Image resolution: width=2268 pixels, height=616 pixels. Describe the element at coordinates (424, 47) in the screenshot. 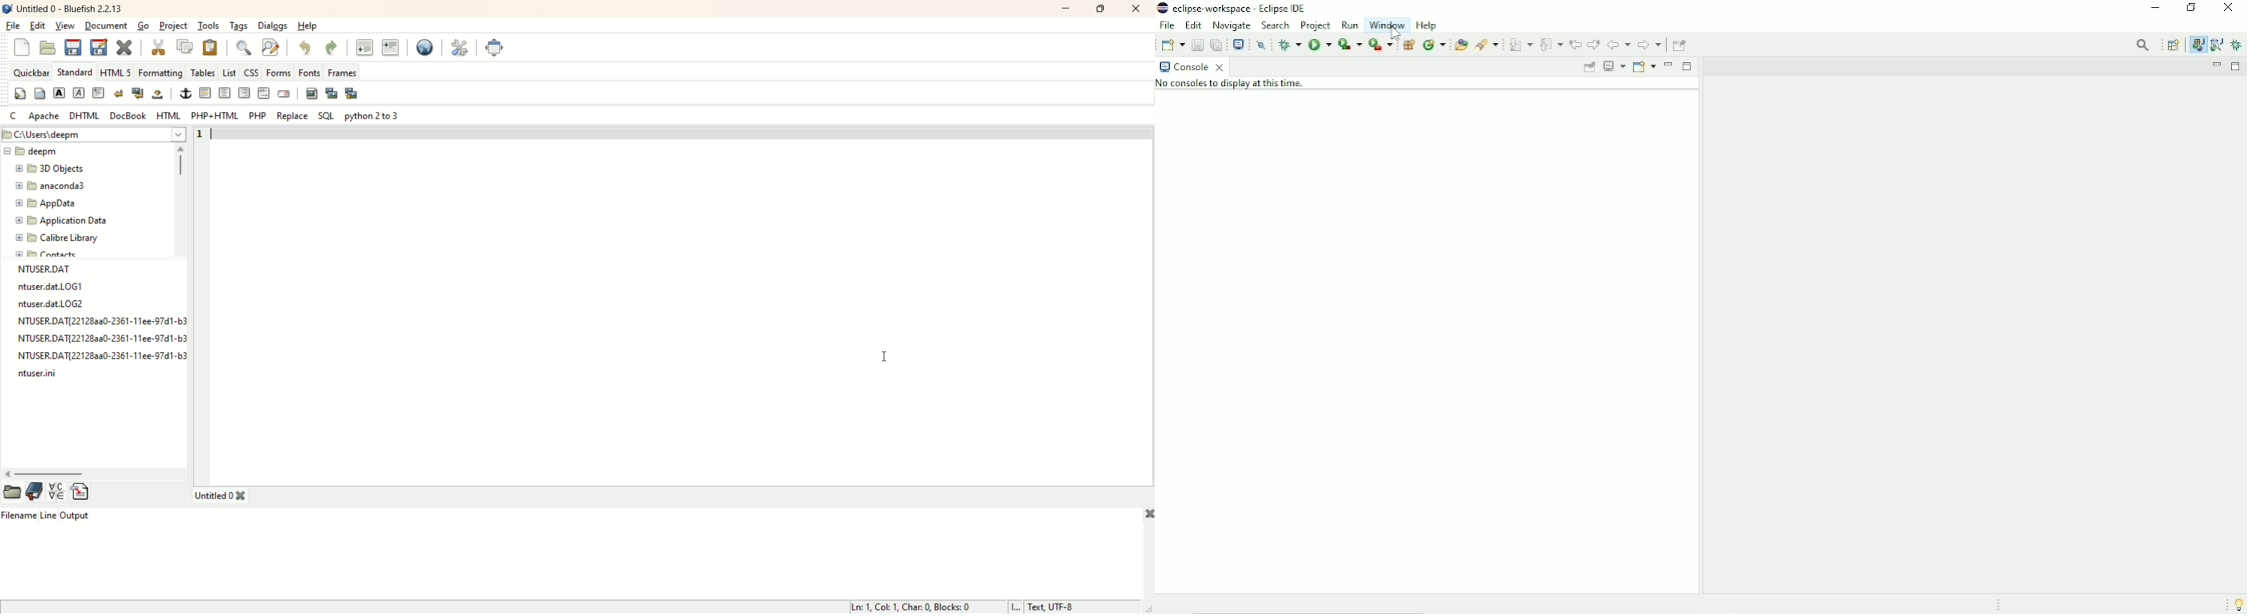

I see `preview in browser` at that location.